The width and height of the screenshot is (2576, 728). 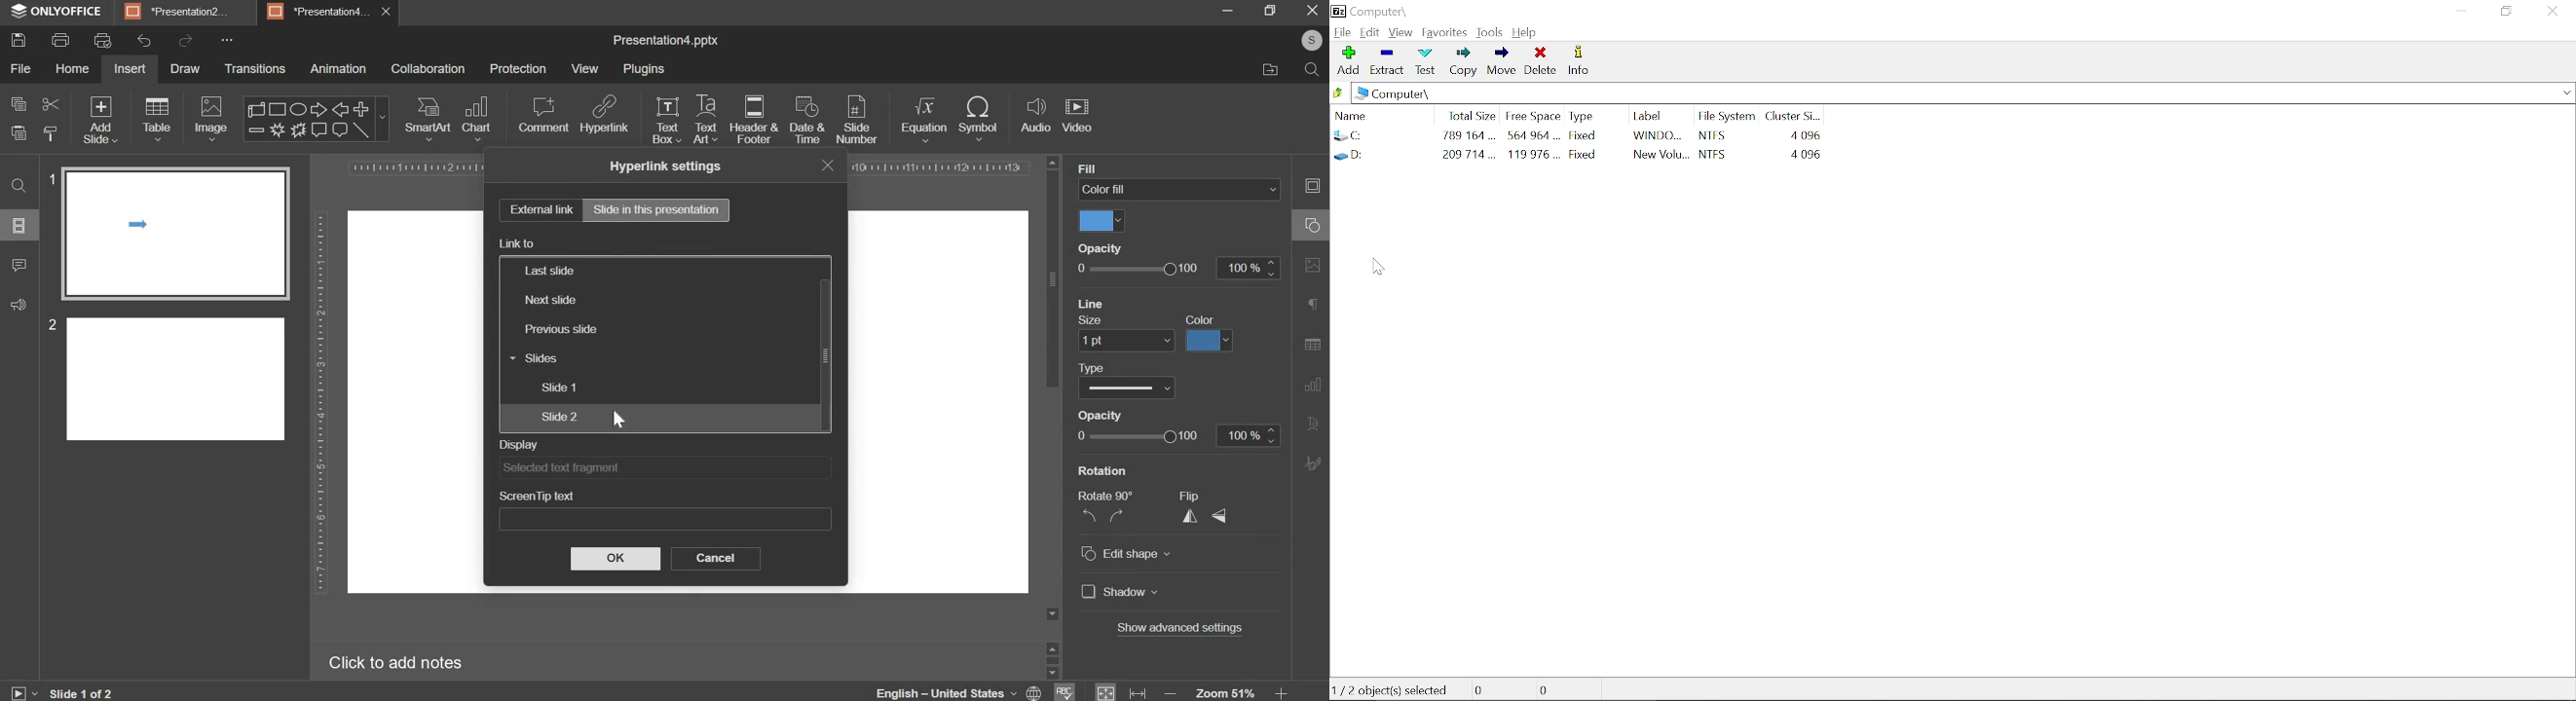 I want to click on favorites, so click(x=1445, y=32).